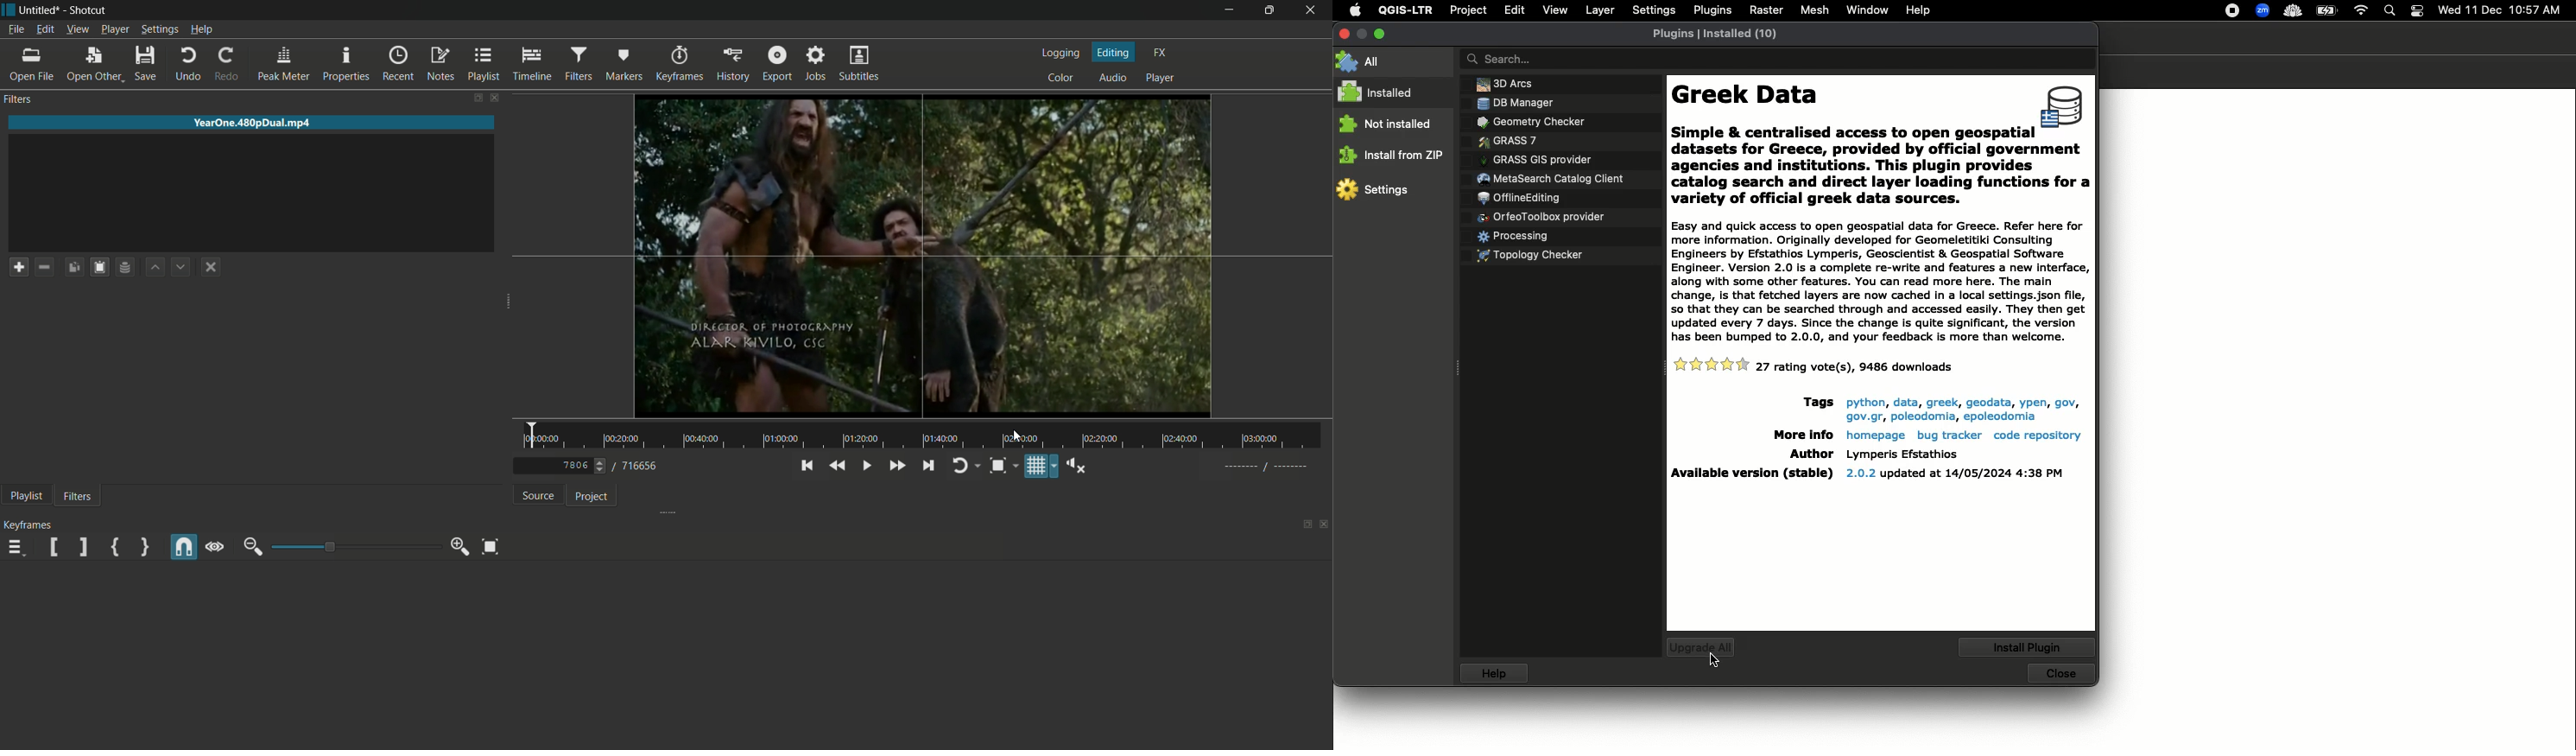 The height and width of the screenshot is (756, 2576). What do you see at coordinates (897, 465) in the screenshot?
I see `quickly play forward` at bounding box center [897, 465].